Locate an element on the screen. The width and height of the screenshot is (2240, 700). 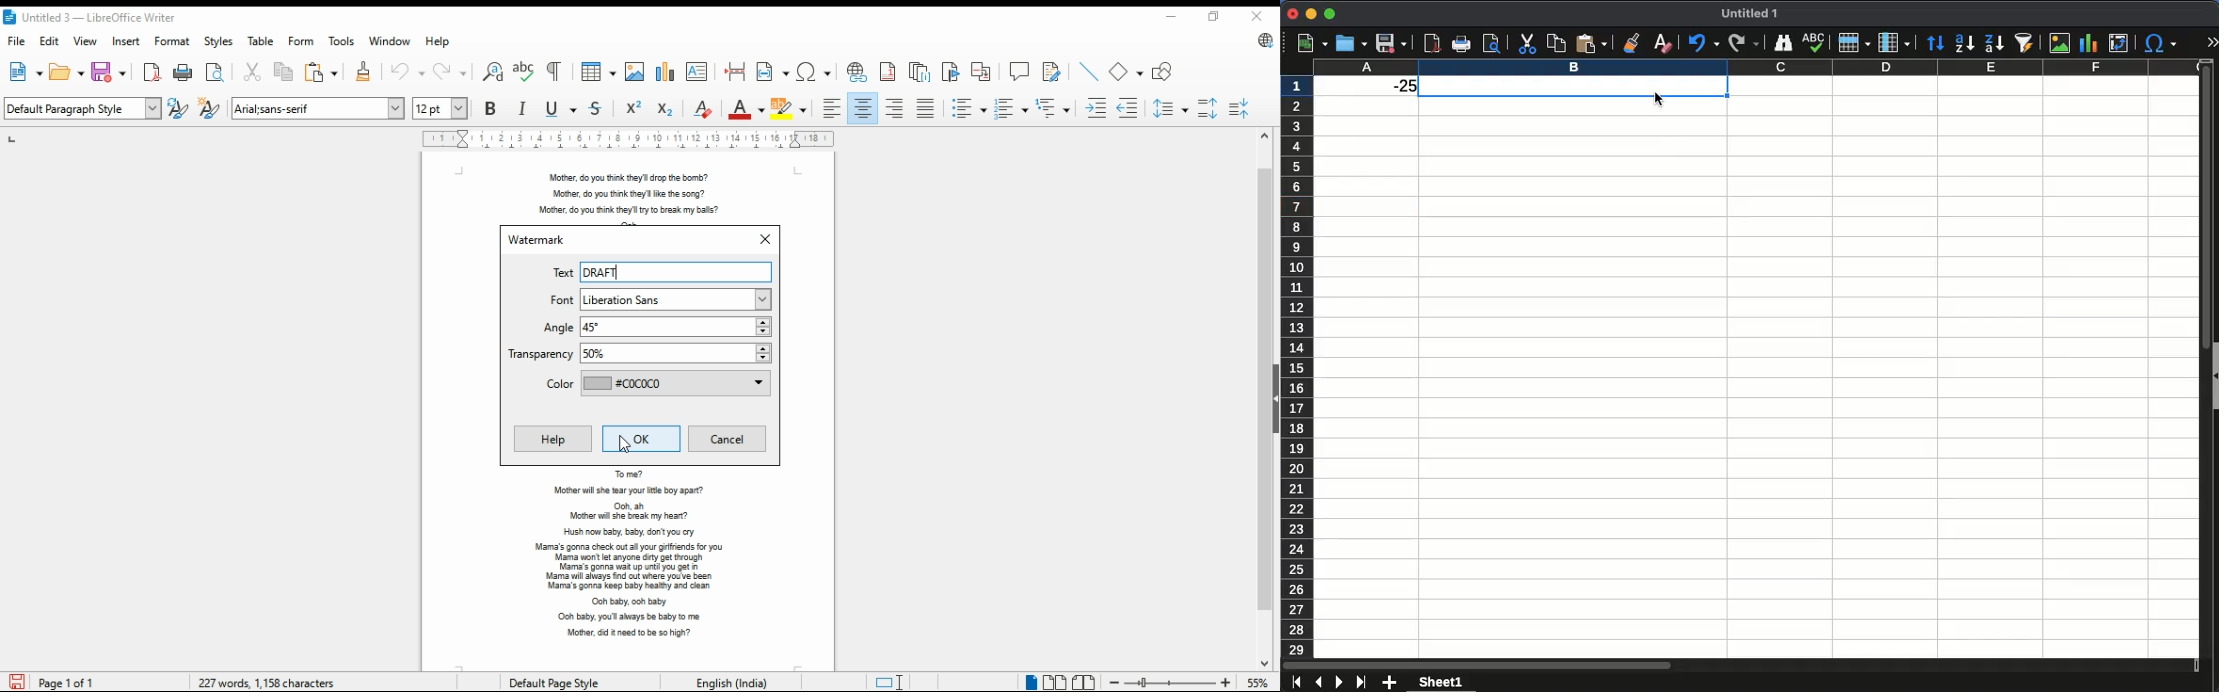
angle is located at coordinates (655, 327).